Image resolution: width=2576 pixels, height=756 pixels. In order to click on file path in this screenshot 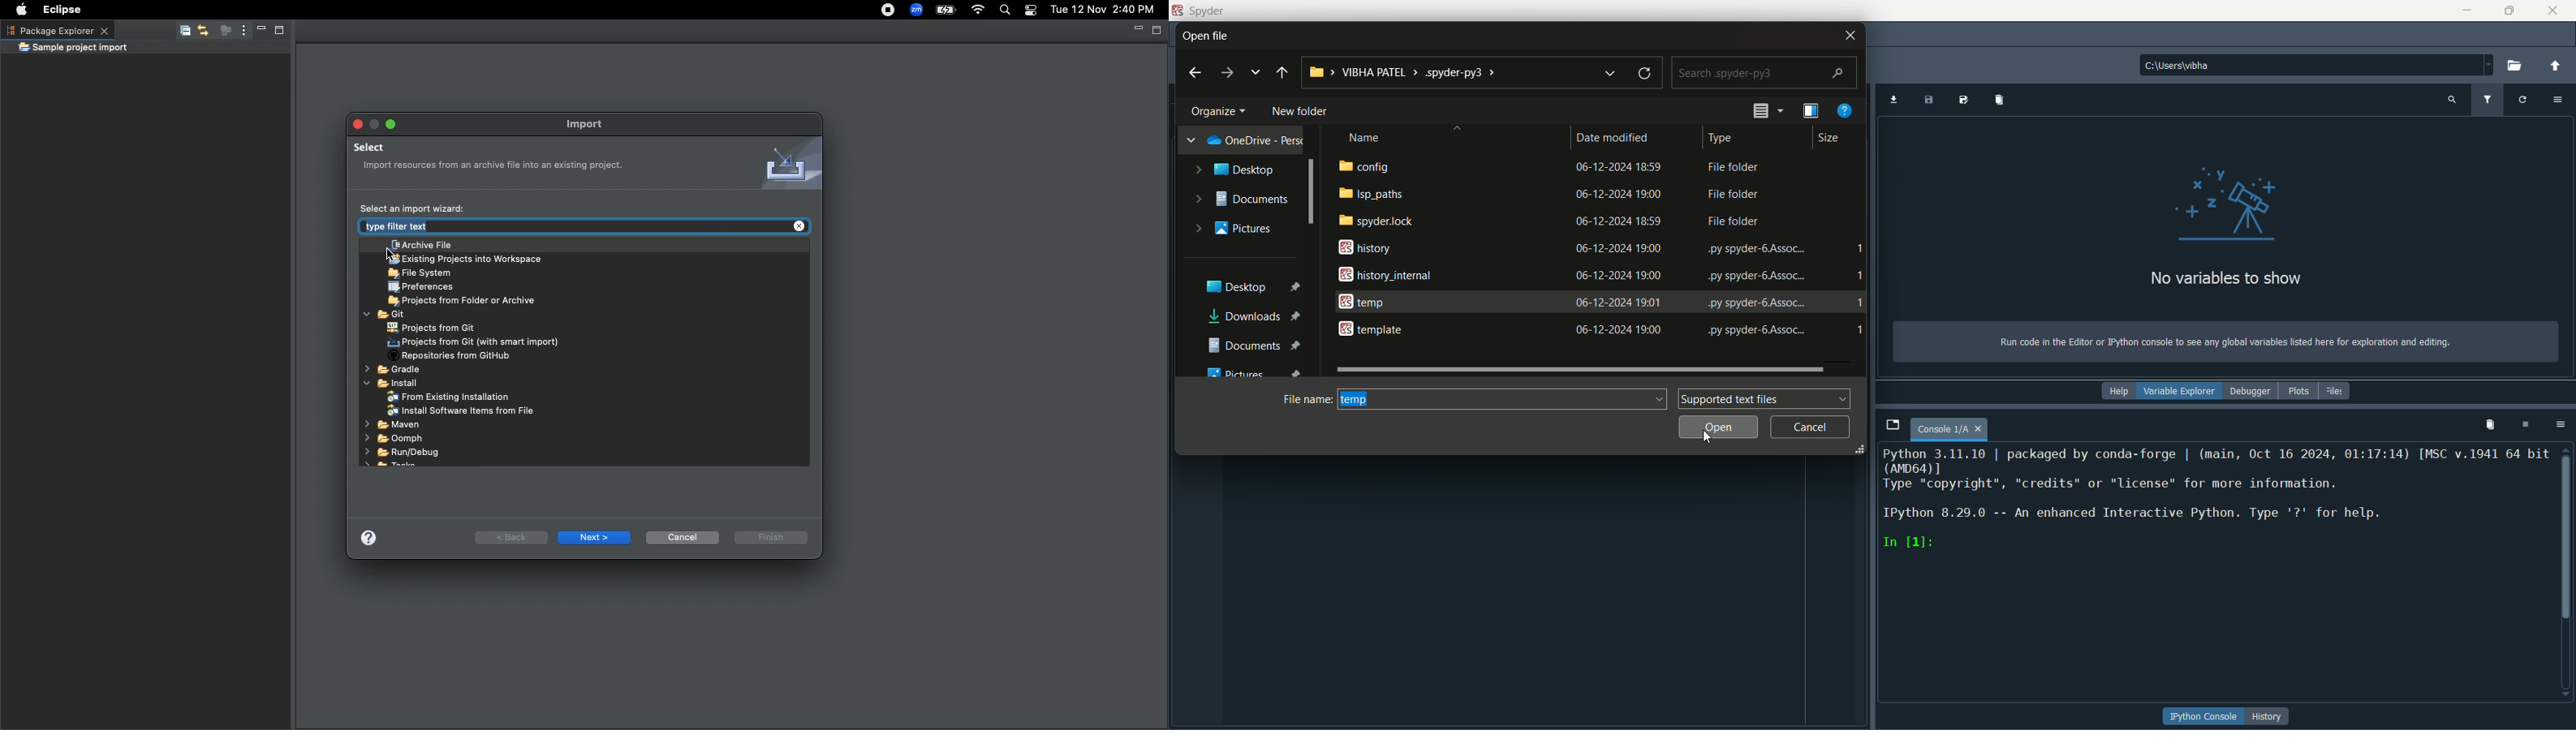, I will do `click(2316, 67)`.